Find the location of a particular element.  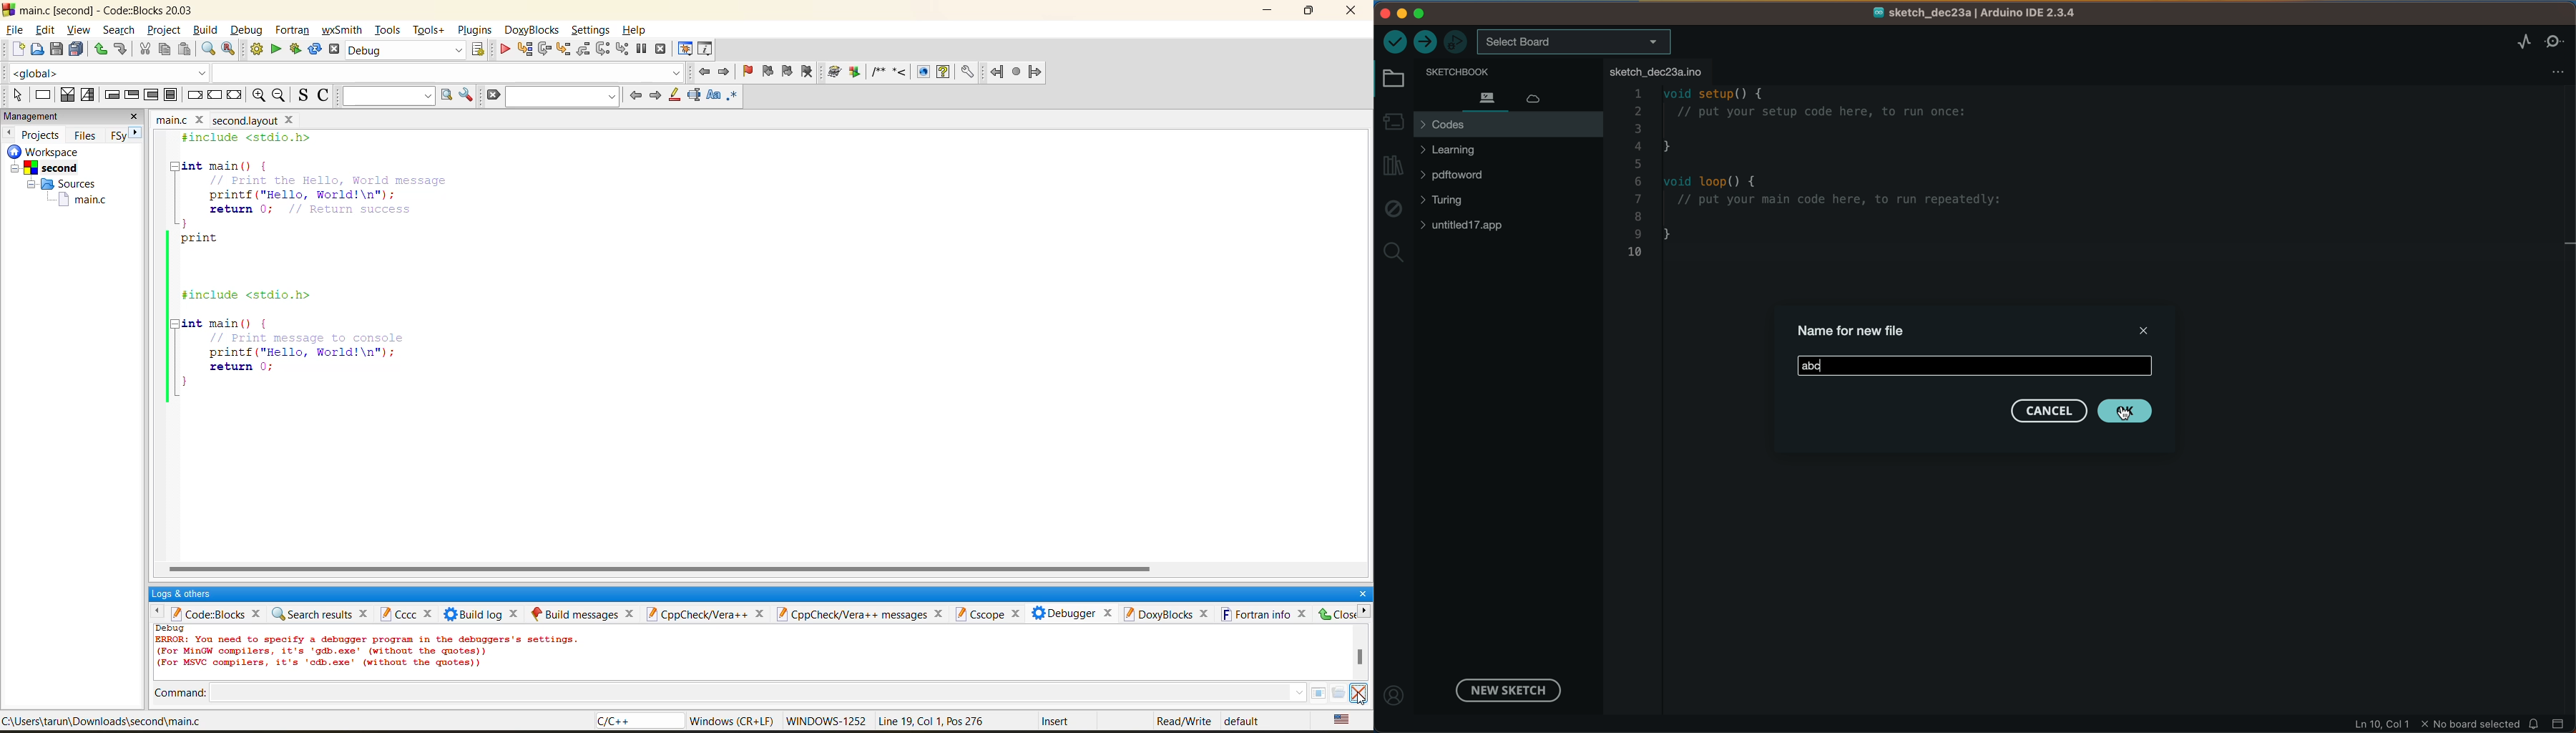

search is located at coordinates (562, 98).